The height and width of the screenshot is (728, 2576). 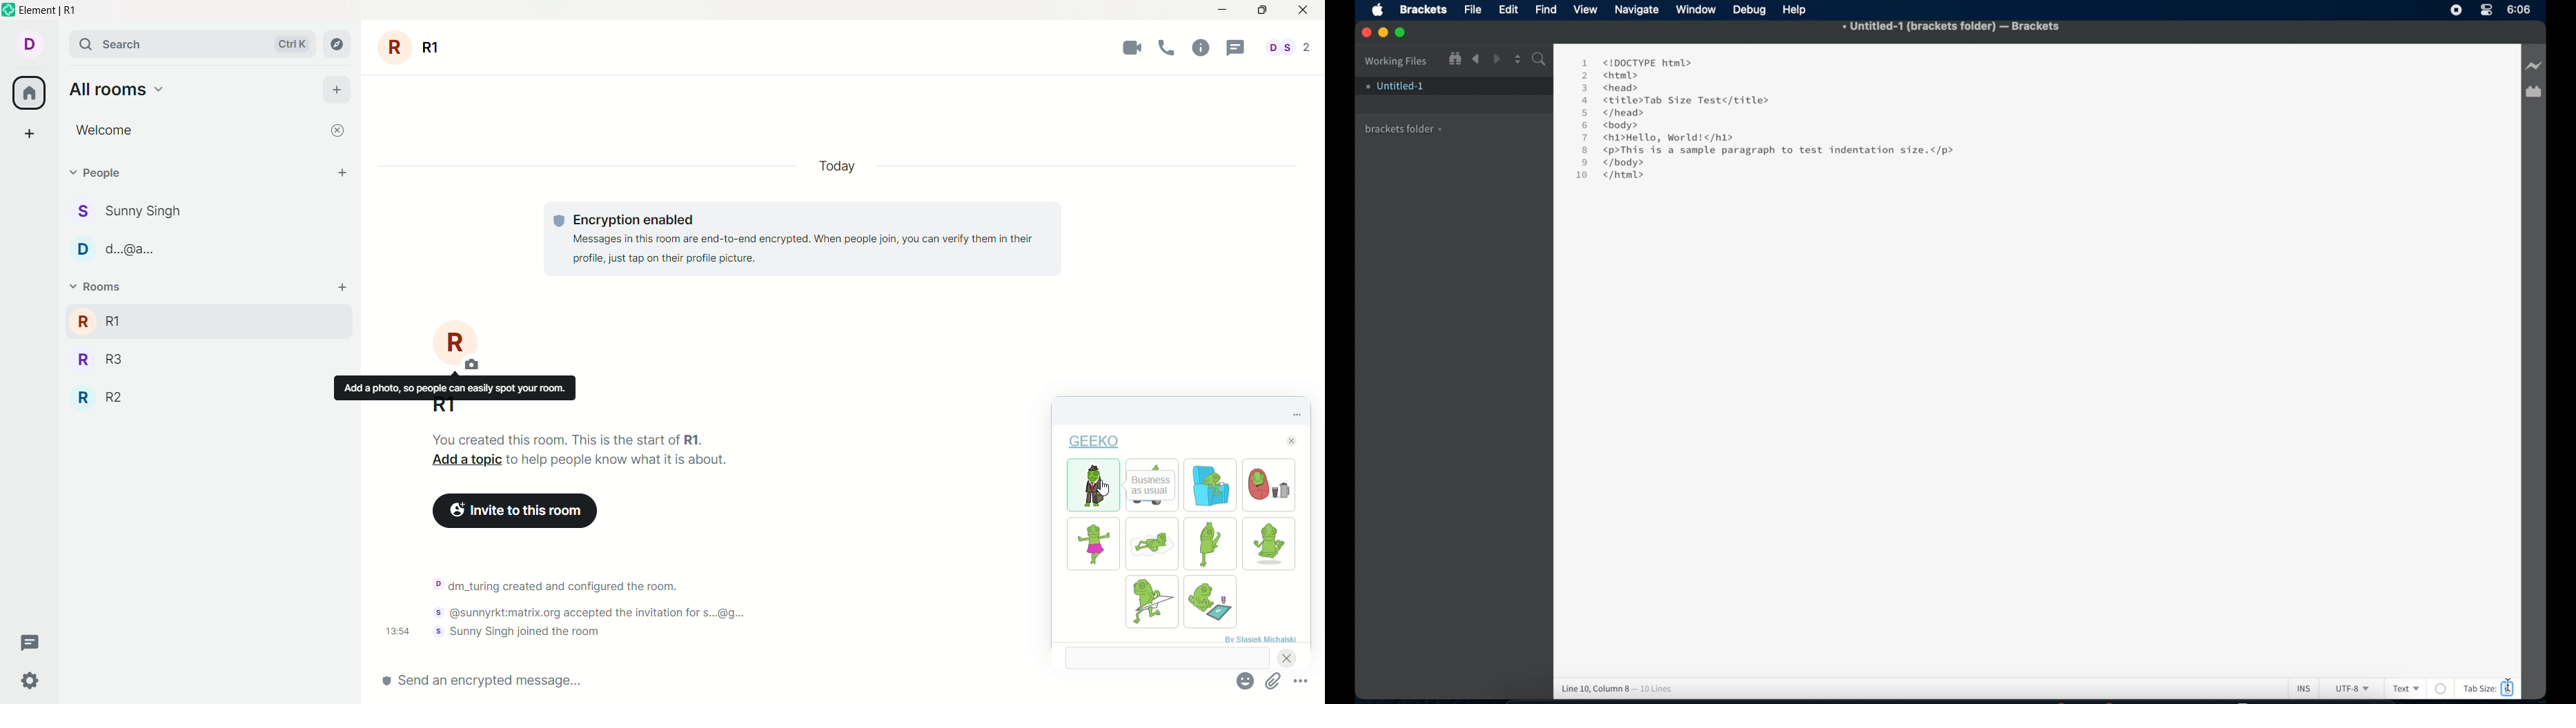 I want to click on 8 <p>This is a sample paragraph to test indentation size.</p>, so click(x=1771, y=151).